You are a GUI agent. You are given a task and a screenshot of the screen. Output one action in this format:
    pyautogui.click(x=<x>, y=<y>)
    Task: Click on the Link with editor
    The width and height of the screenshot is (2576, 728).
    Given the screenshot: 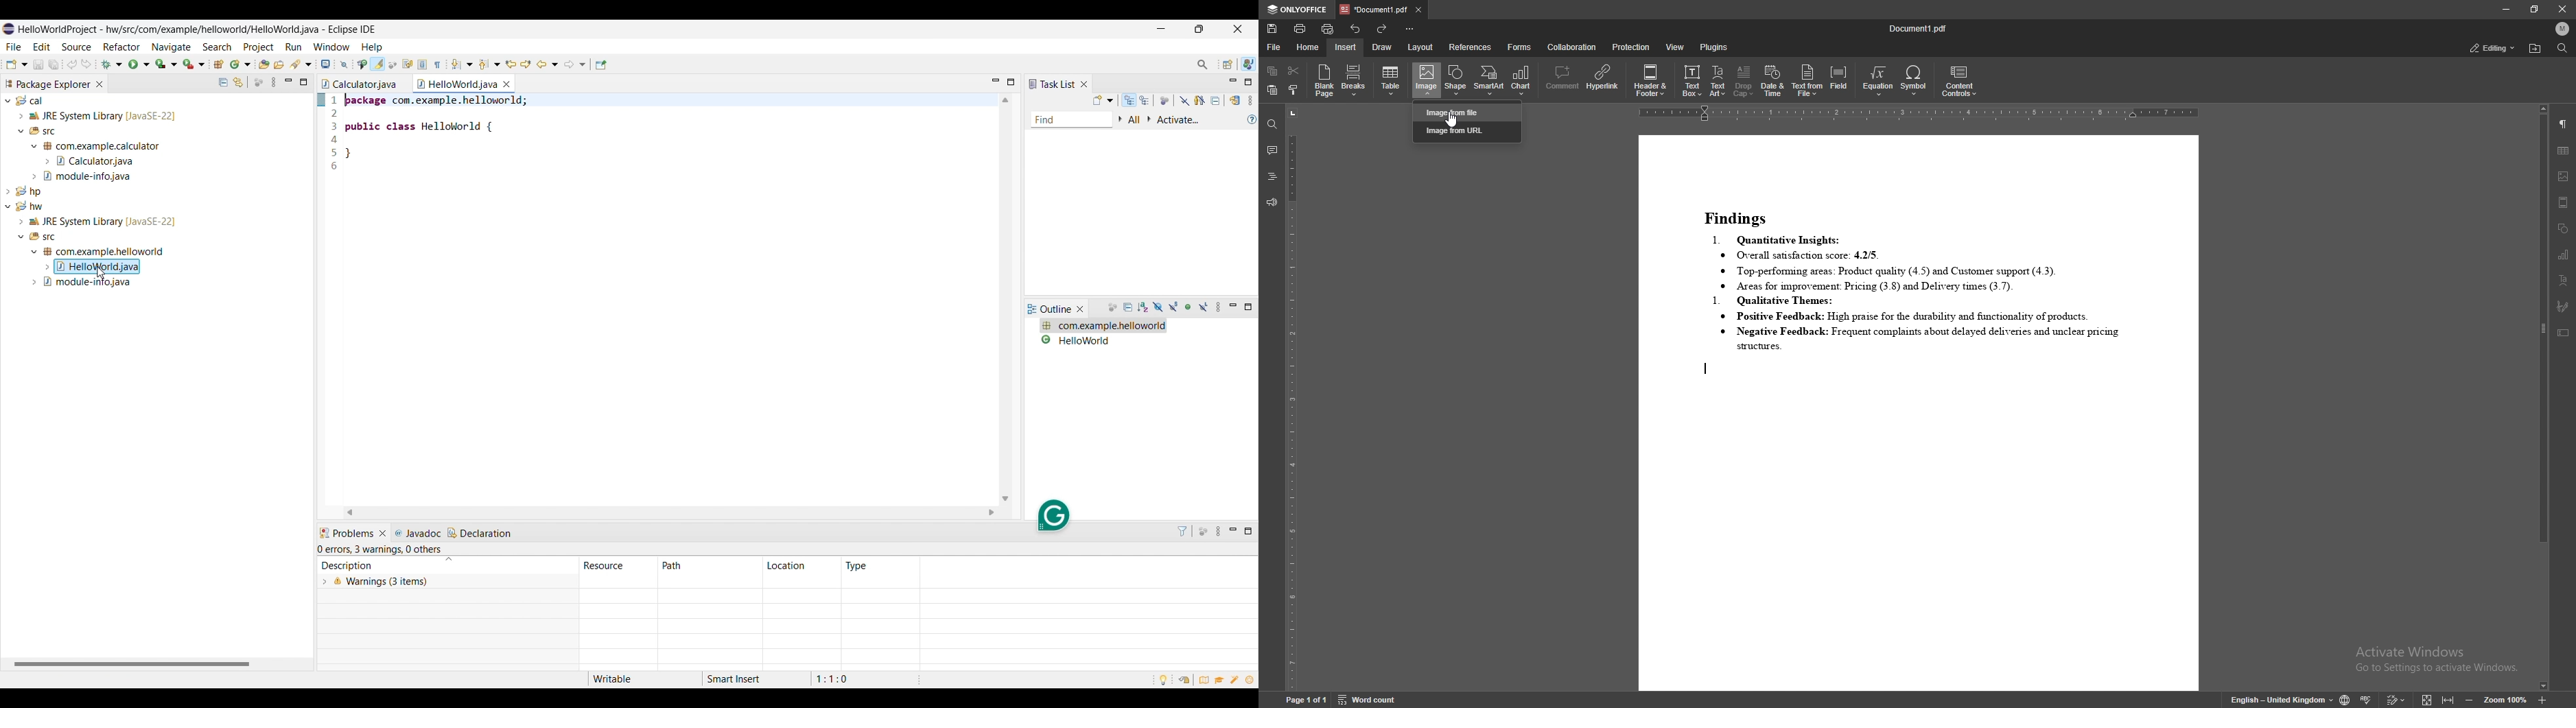 What is the action you would take?
    pyautogui.click(x=238, y=82)
    